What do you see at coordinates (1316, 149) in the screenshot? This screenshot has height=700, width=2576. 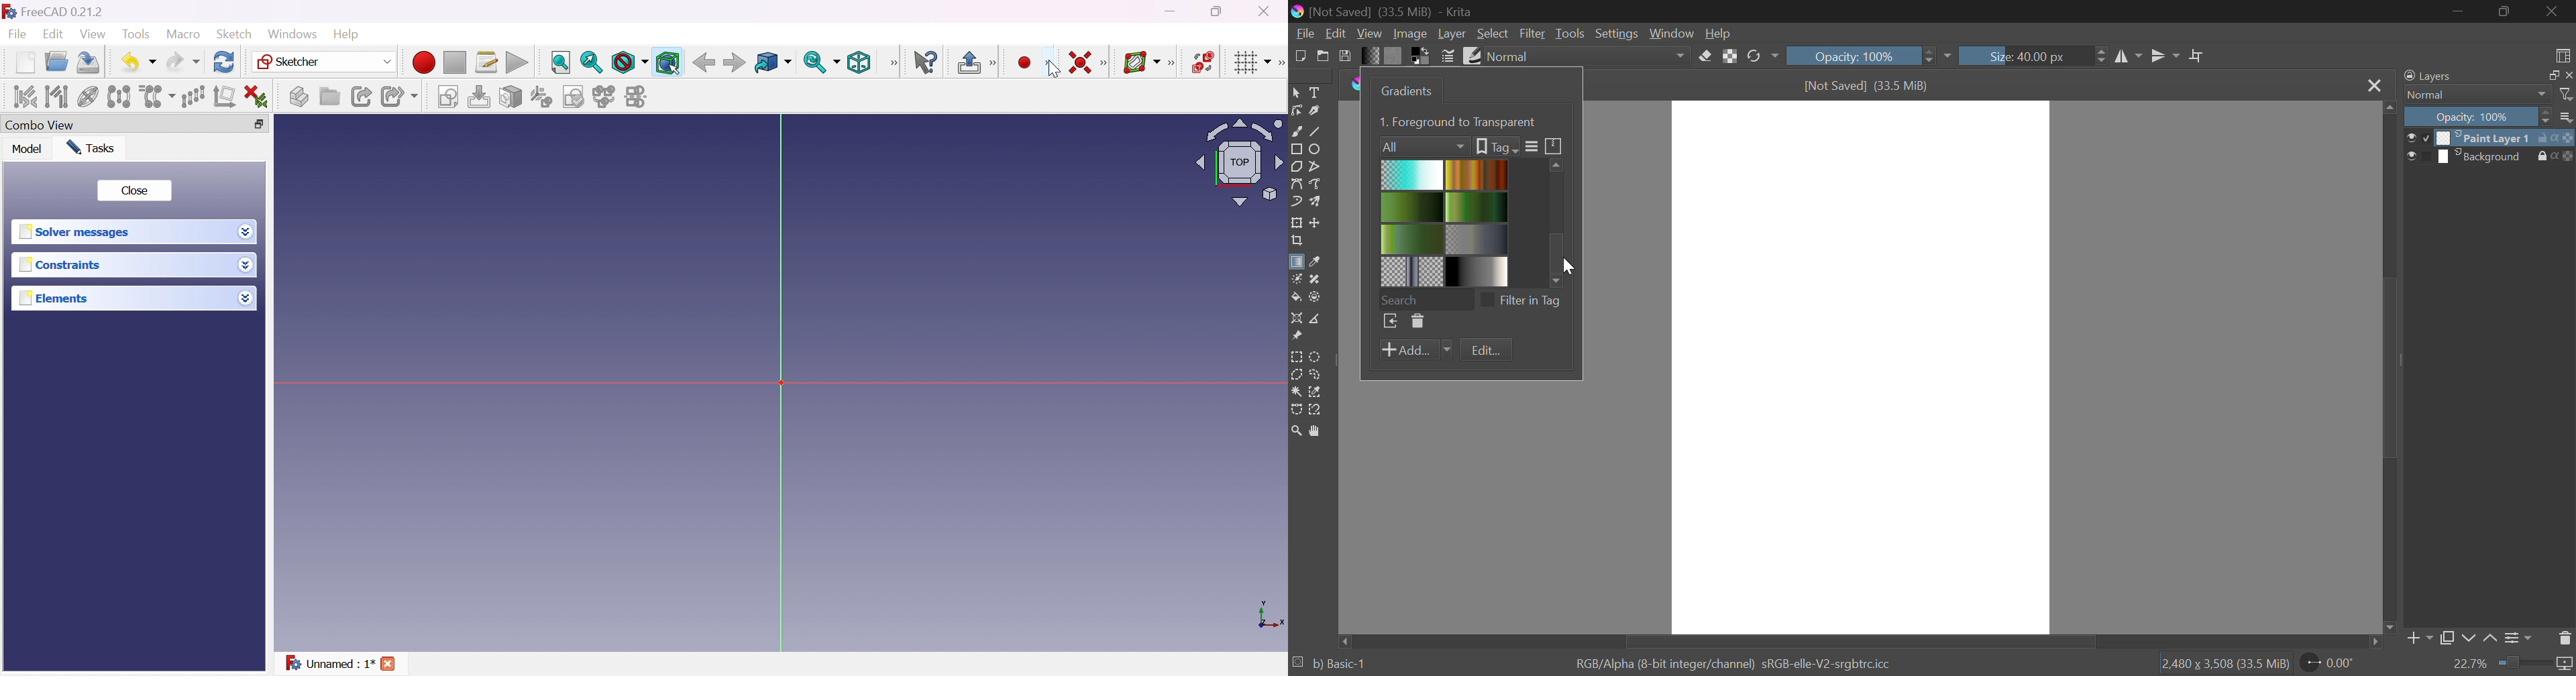 I see `Ellipses` at bounding box center [1316, 149].